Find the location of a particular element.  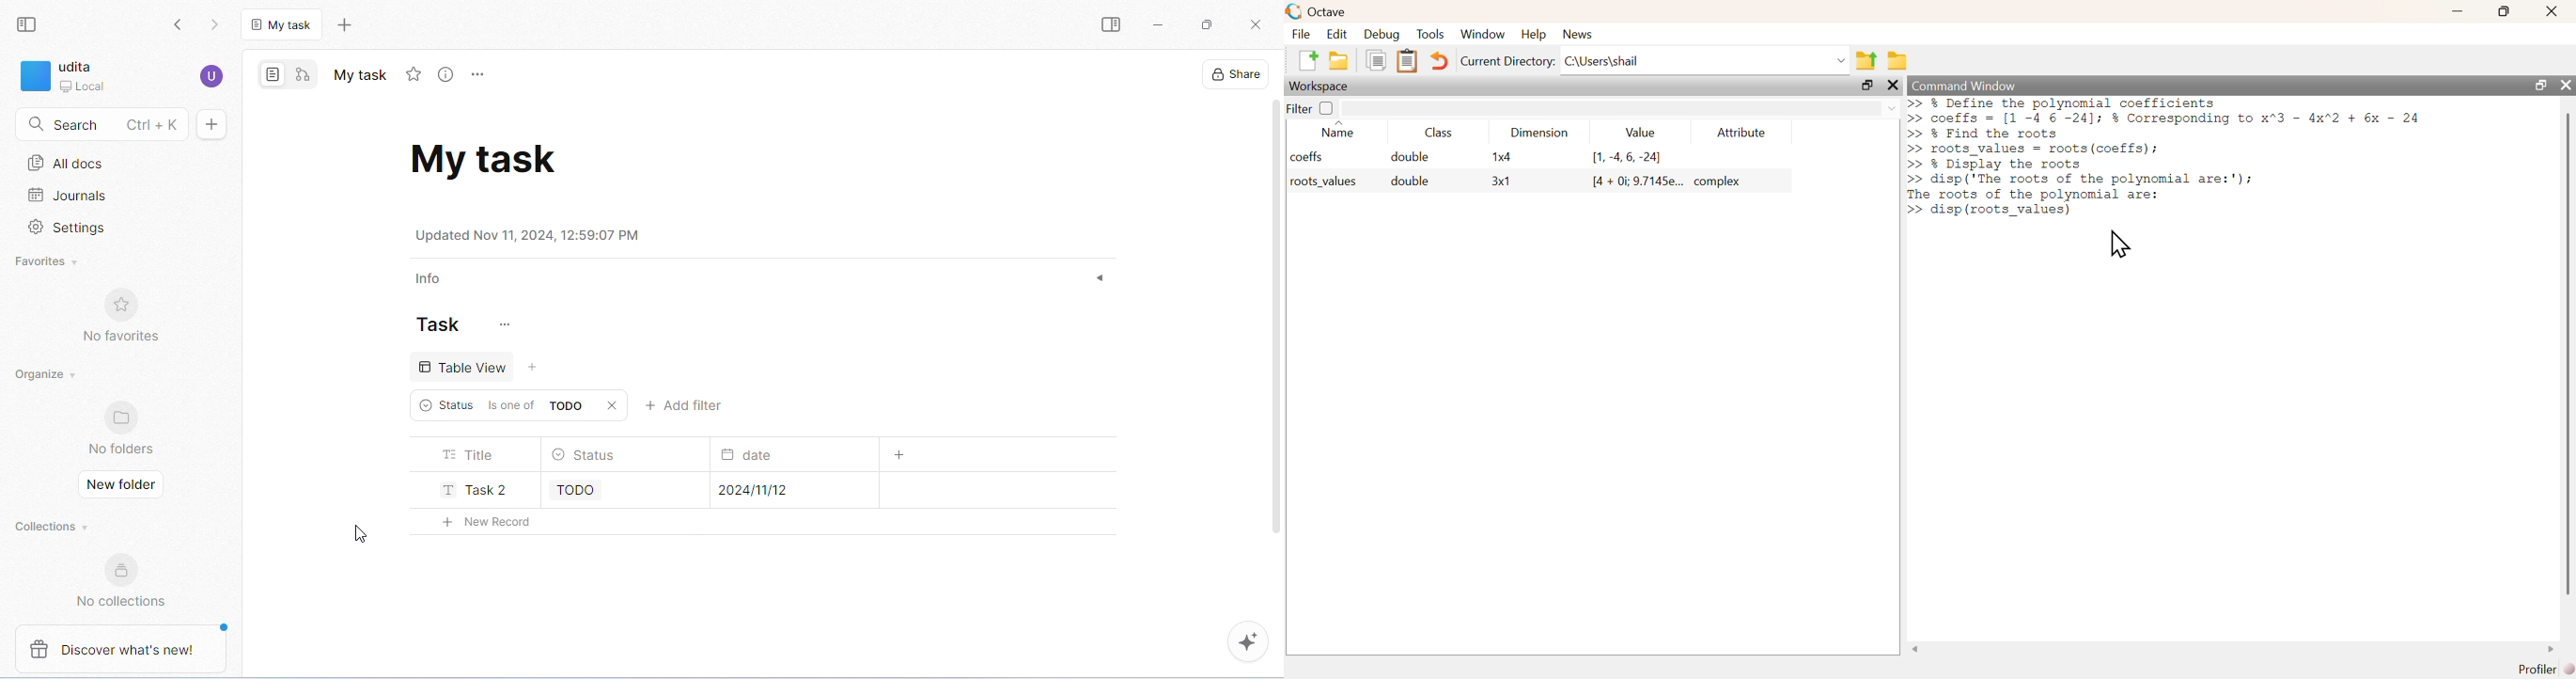

double is located at coordinates (1408, 181).